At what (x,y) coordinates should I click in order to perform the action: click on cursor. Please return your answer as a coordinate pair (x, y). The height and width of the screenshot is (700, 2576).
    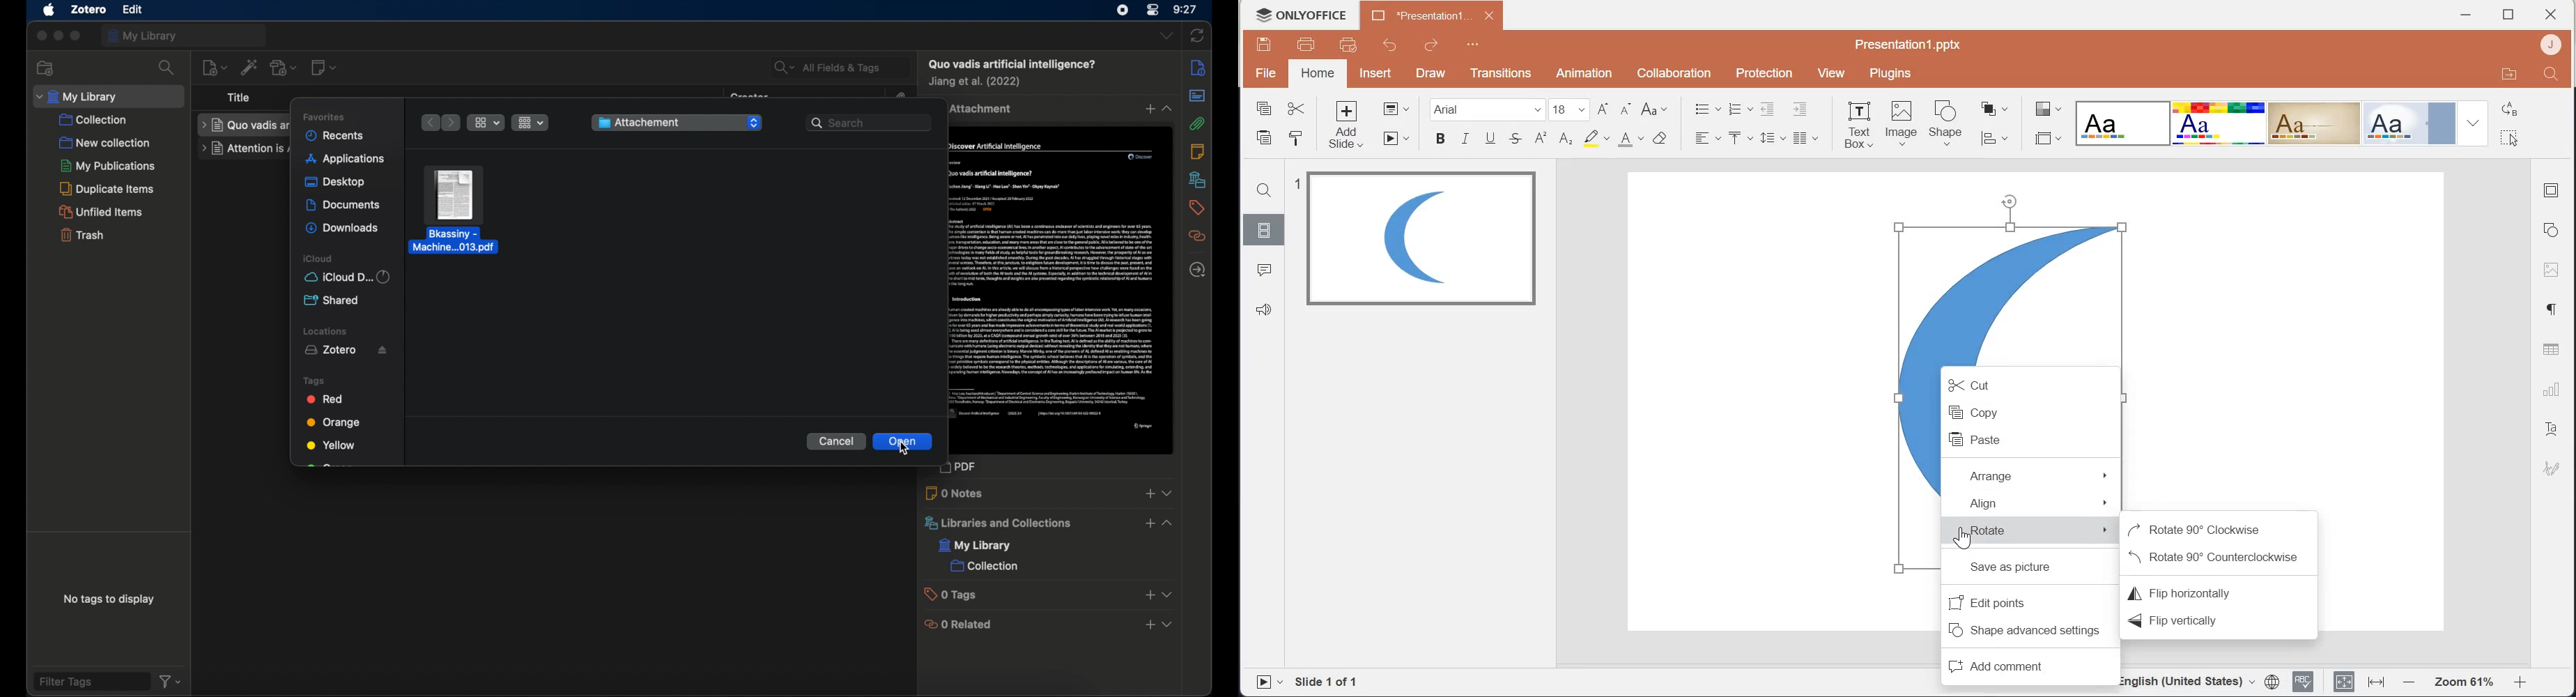
    Looking at the image, I should click on (2512, 139).